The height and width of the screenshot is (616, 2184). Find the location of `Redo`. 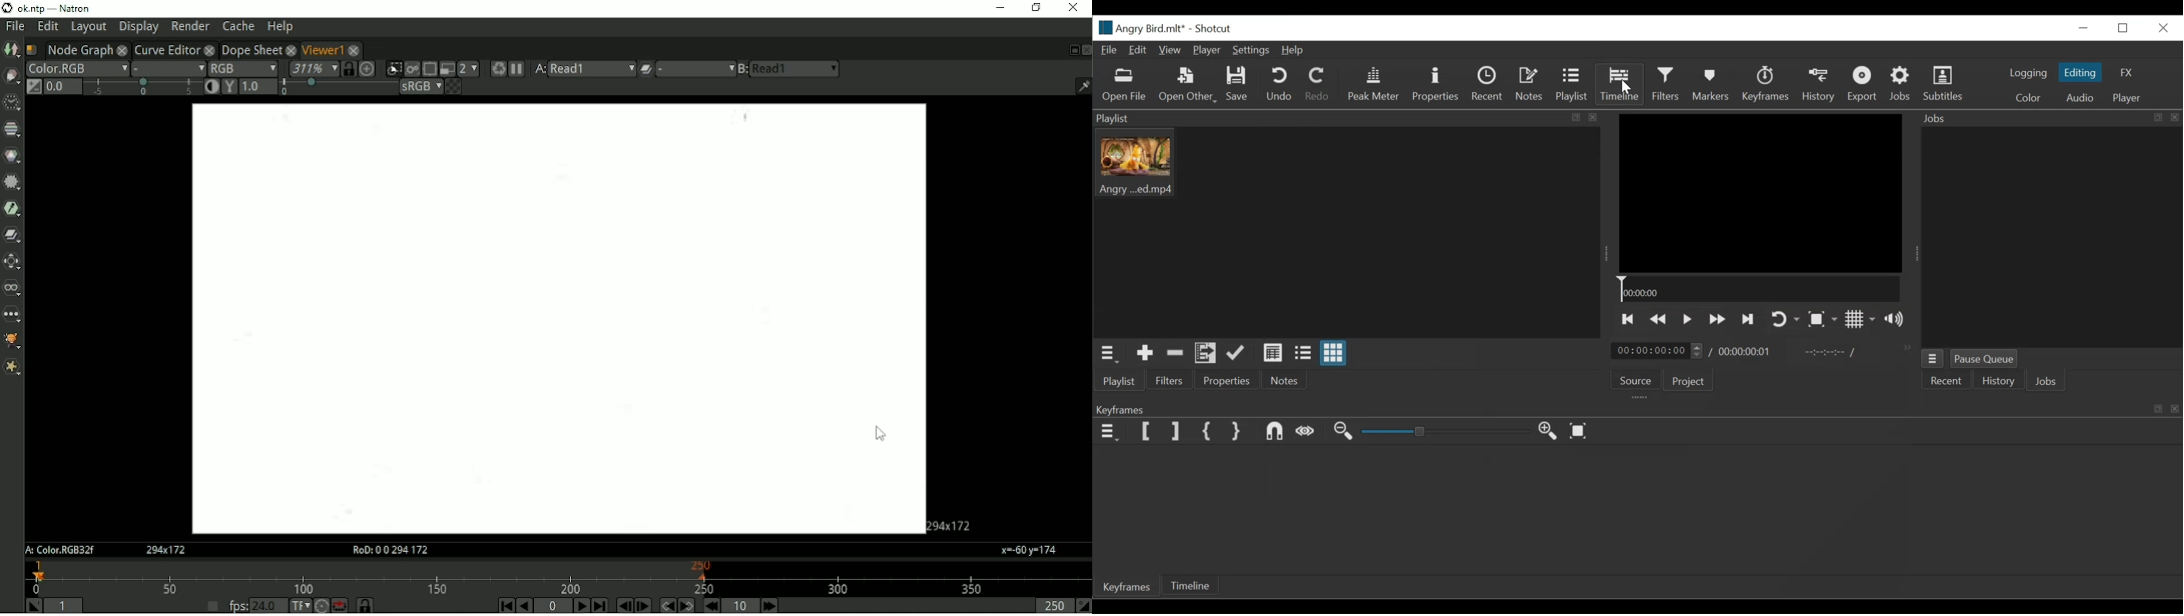

Redo is located at coordinates (1316, 83).